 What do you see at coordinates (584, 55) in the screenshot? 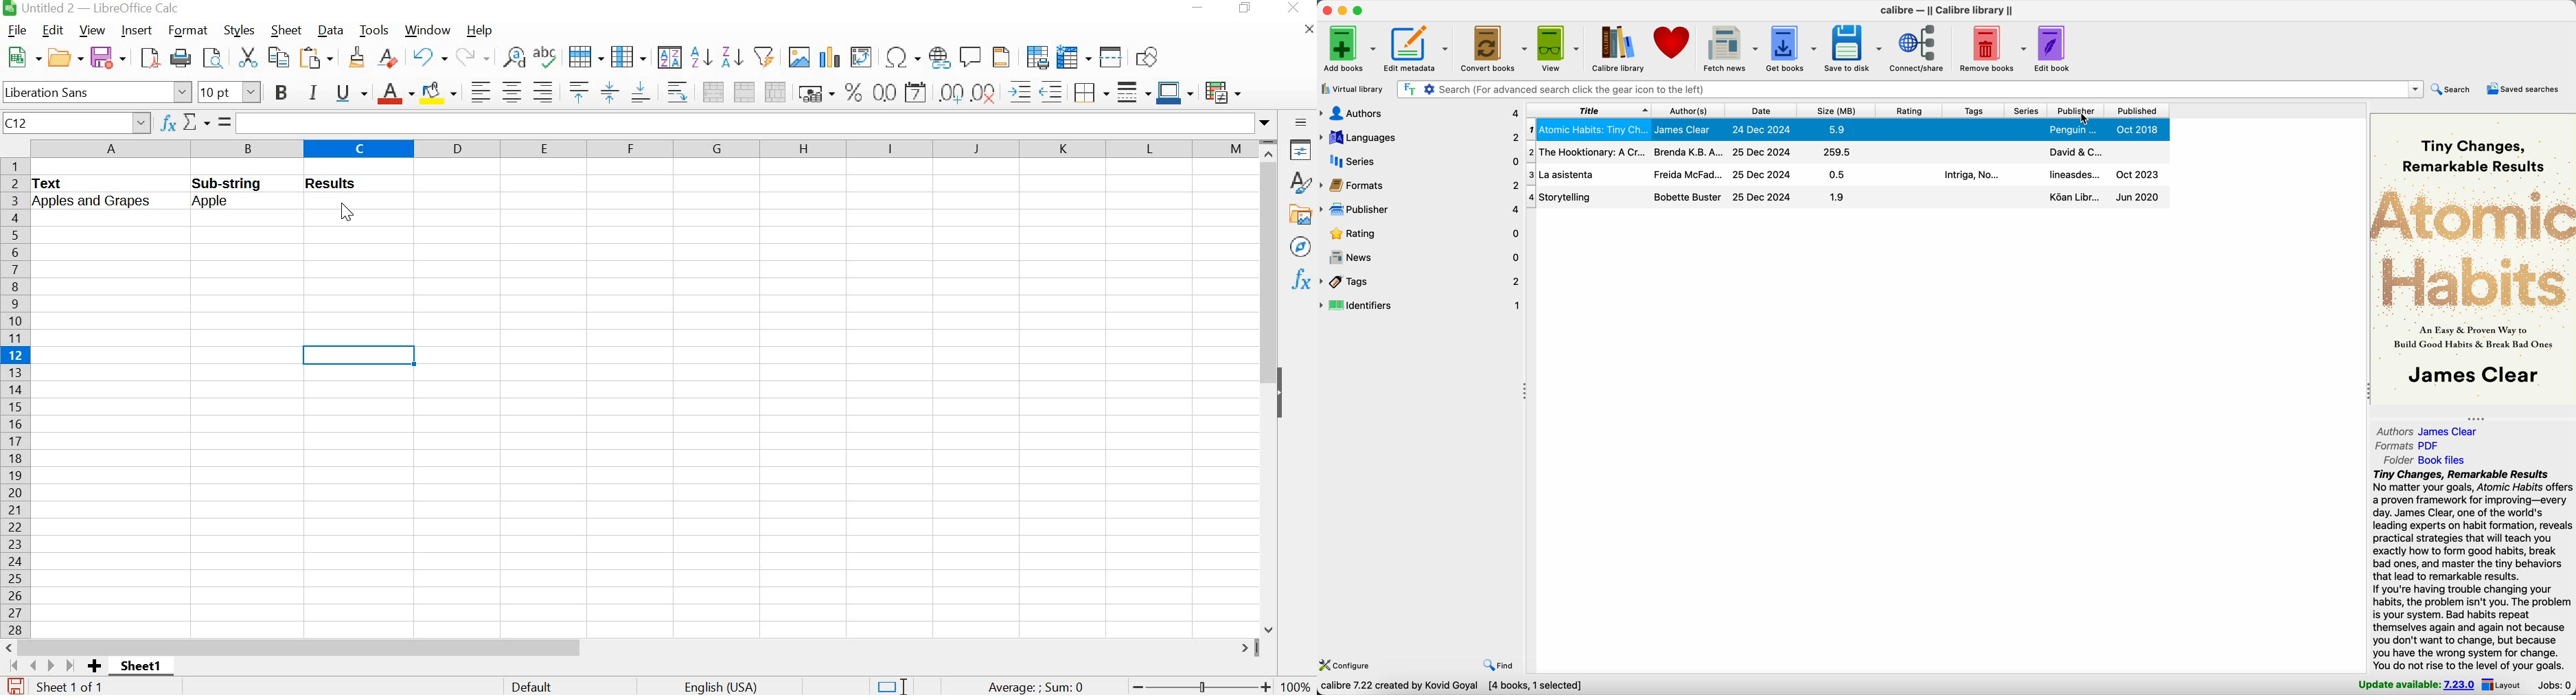
I see `row` at bounding box center [584, 55].